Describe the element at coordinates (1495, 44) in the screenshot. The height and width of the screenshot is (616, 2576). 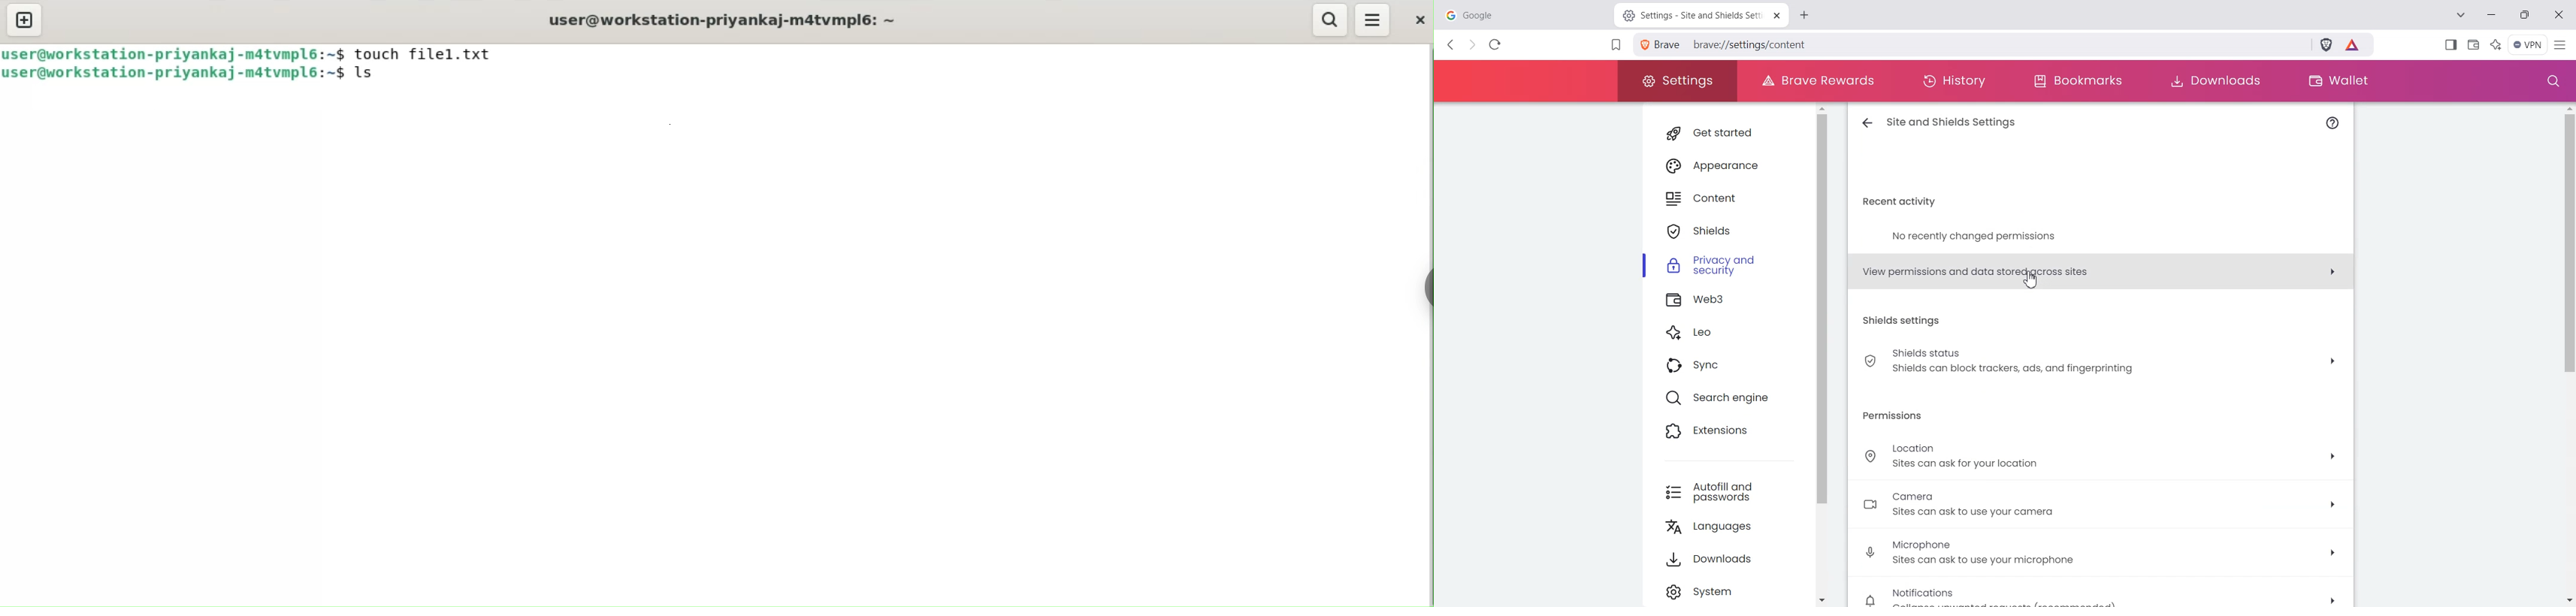
I see `Reload` at that location.